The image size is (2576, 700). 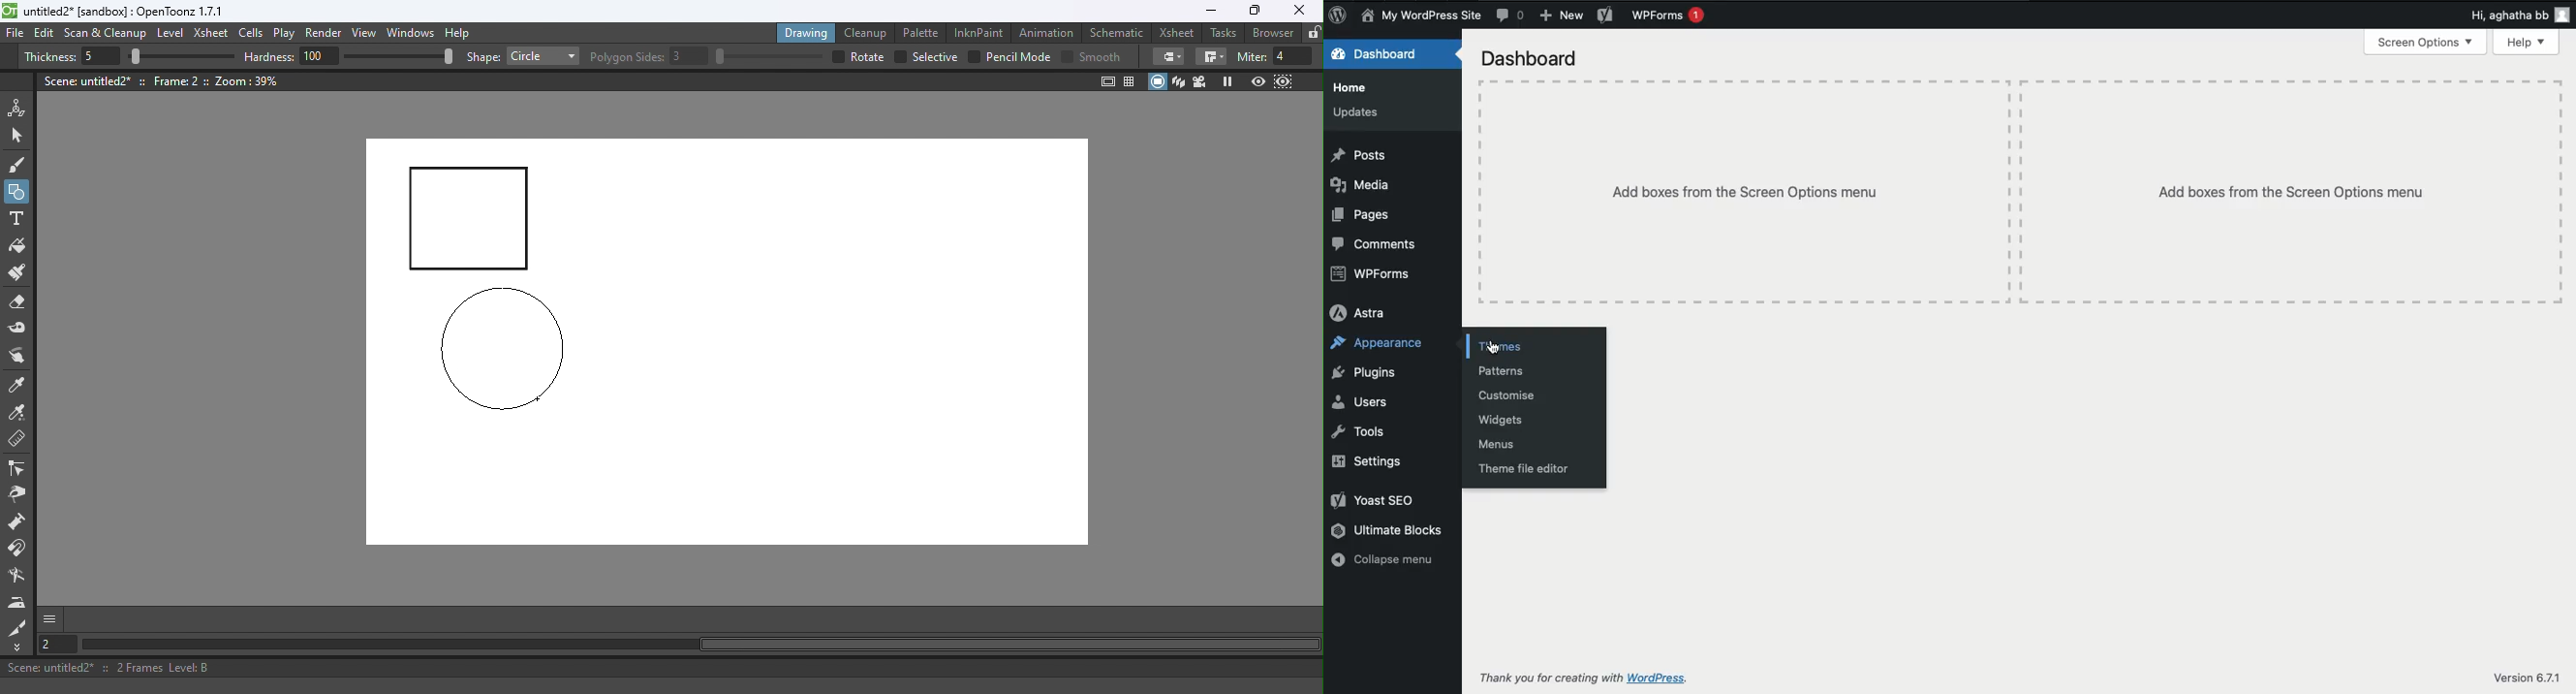 What do you see at coordinates (2526, 678) in the screenshot?
I see `Version 6.7.1` at bounding box center [2526, 678].